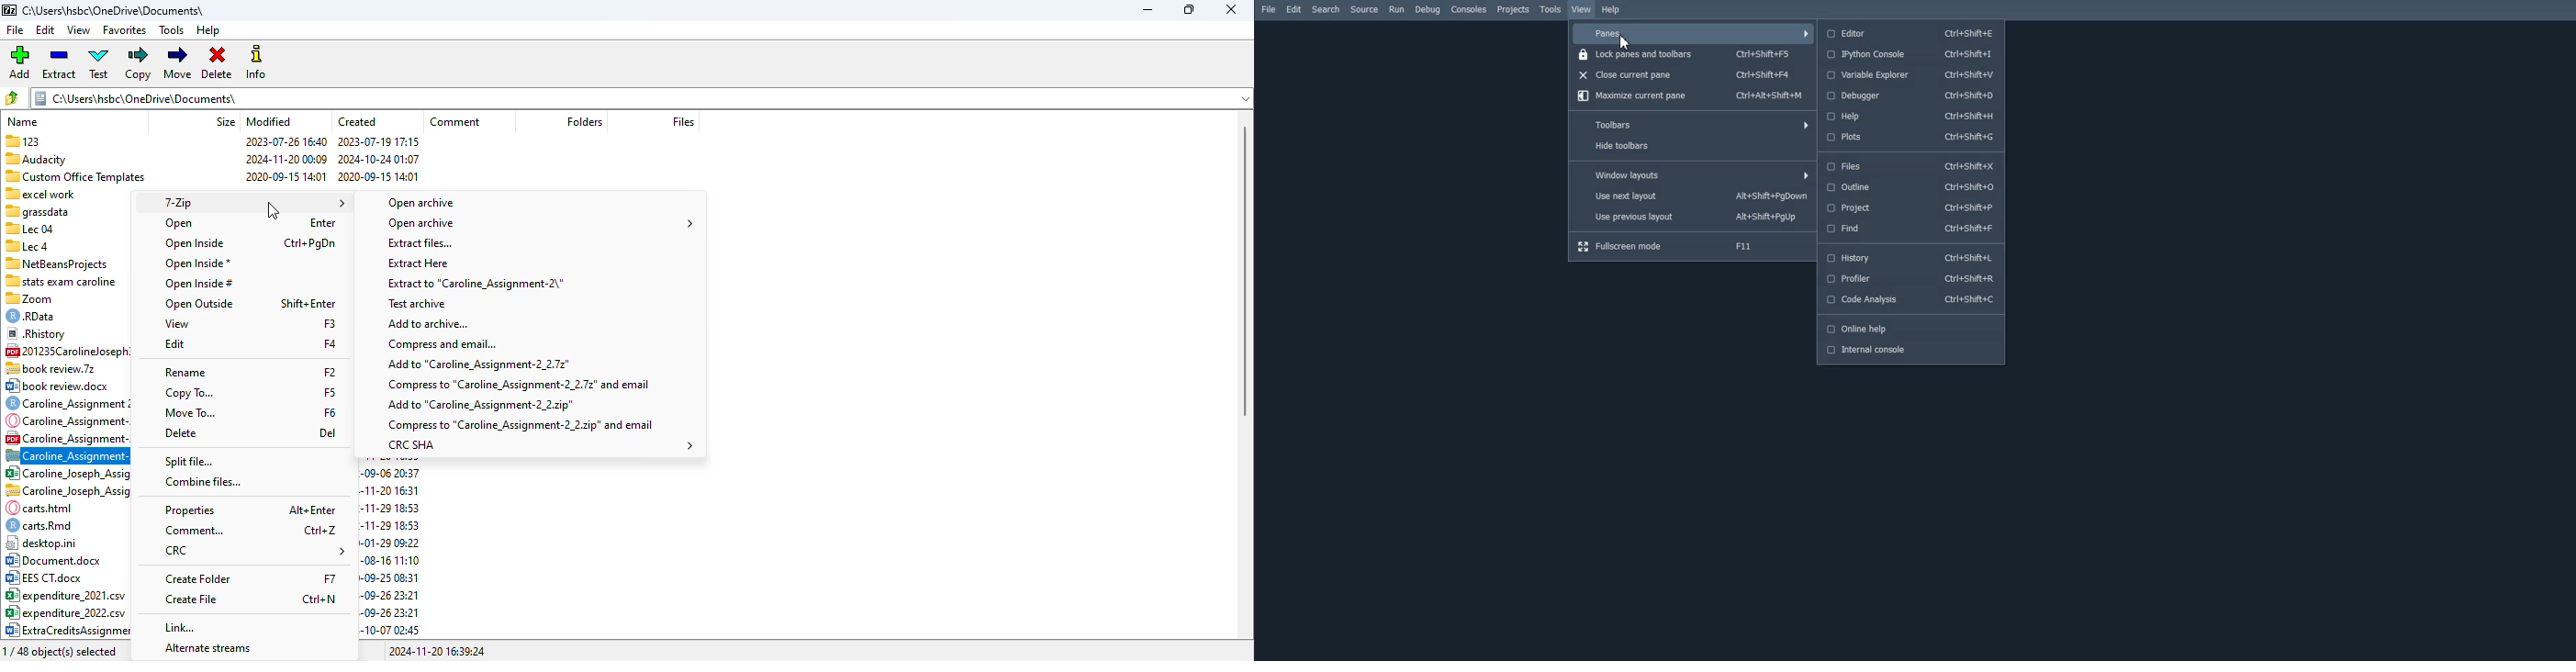  I want to click on create folder, so click(200, 579).